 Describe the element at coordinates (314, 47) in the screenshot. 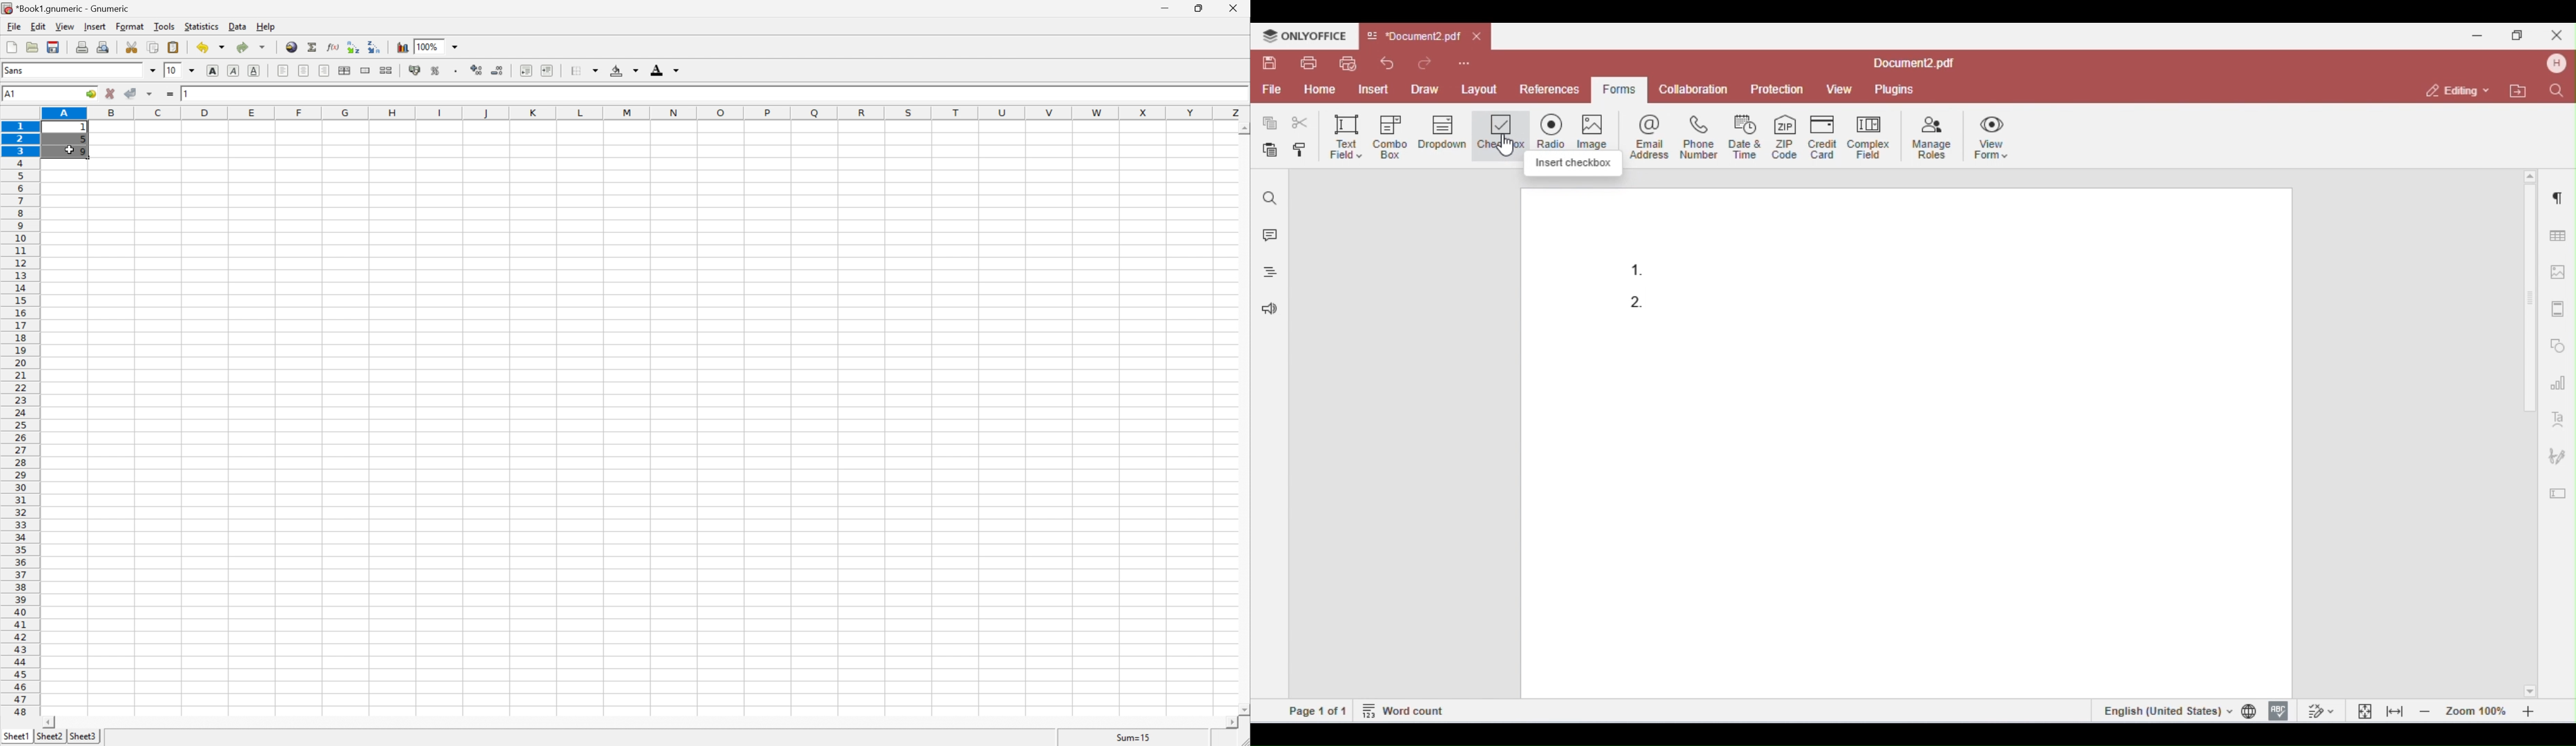

I see `sum in current cell` at that location.